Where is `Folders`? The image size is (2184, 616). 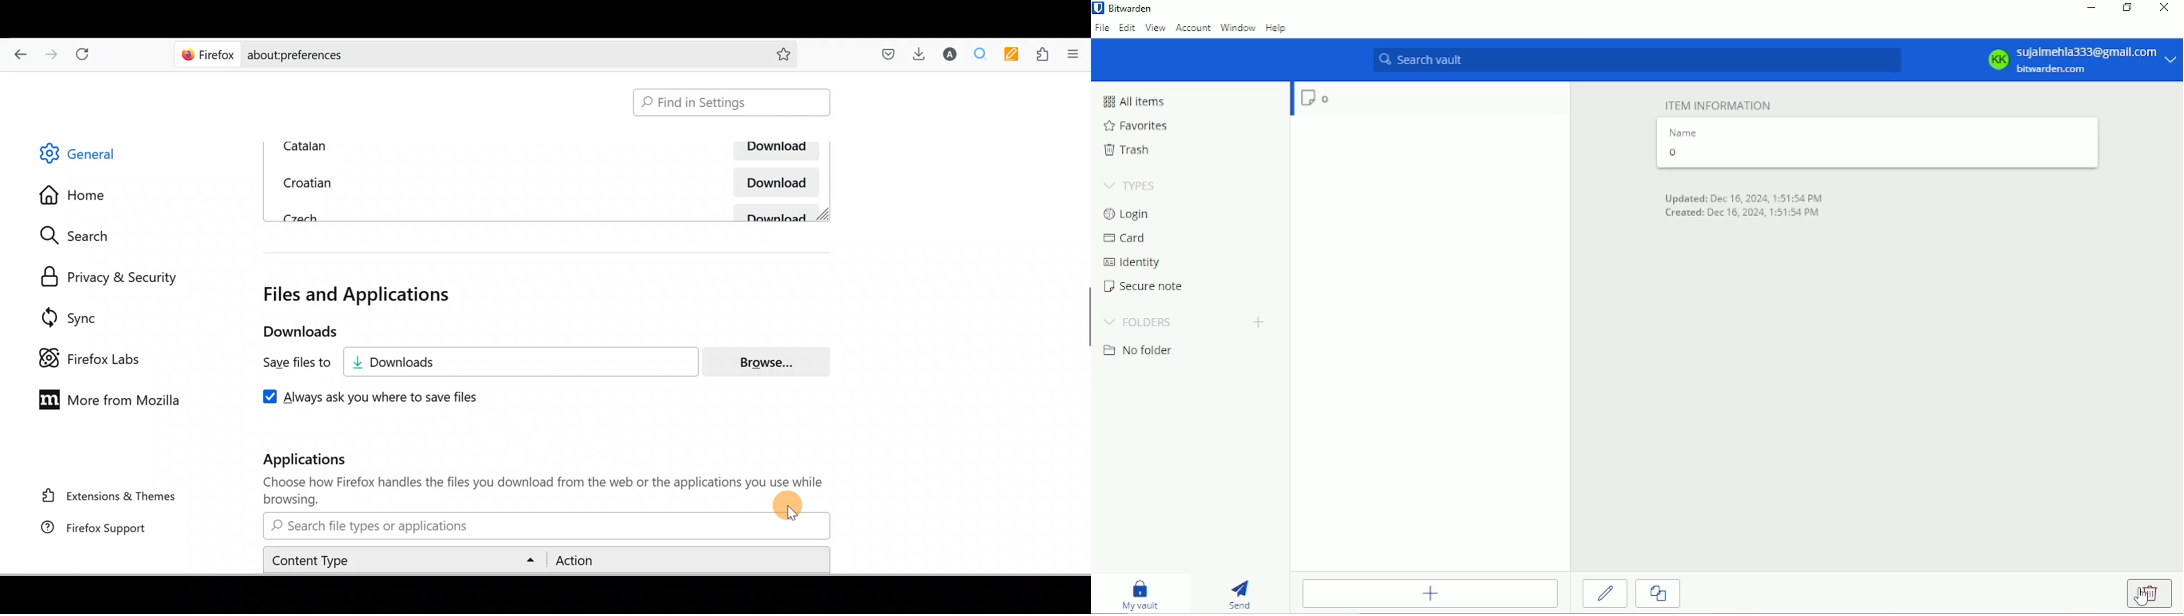 Folders is located at coordinates (1138, 323).